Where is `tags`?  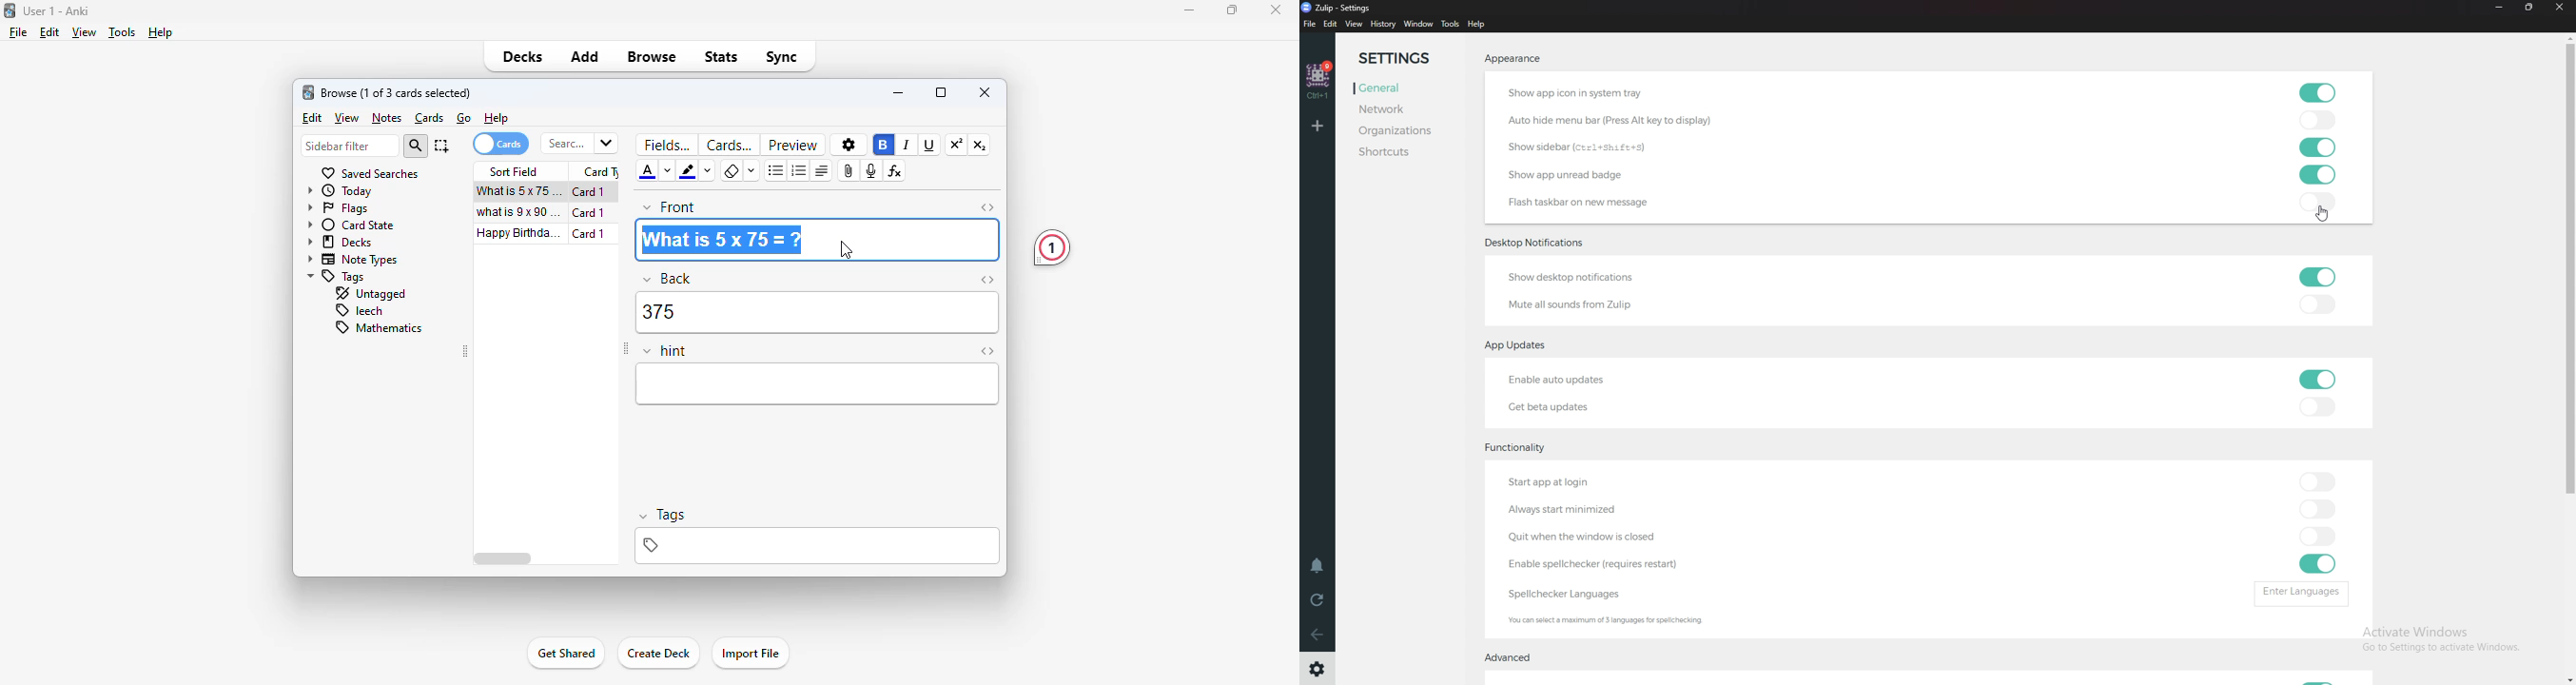
tags is located at coordinates (663, 515).